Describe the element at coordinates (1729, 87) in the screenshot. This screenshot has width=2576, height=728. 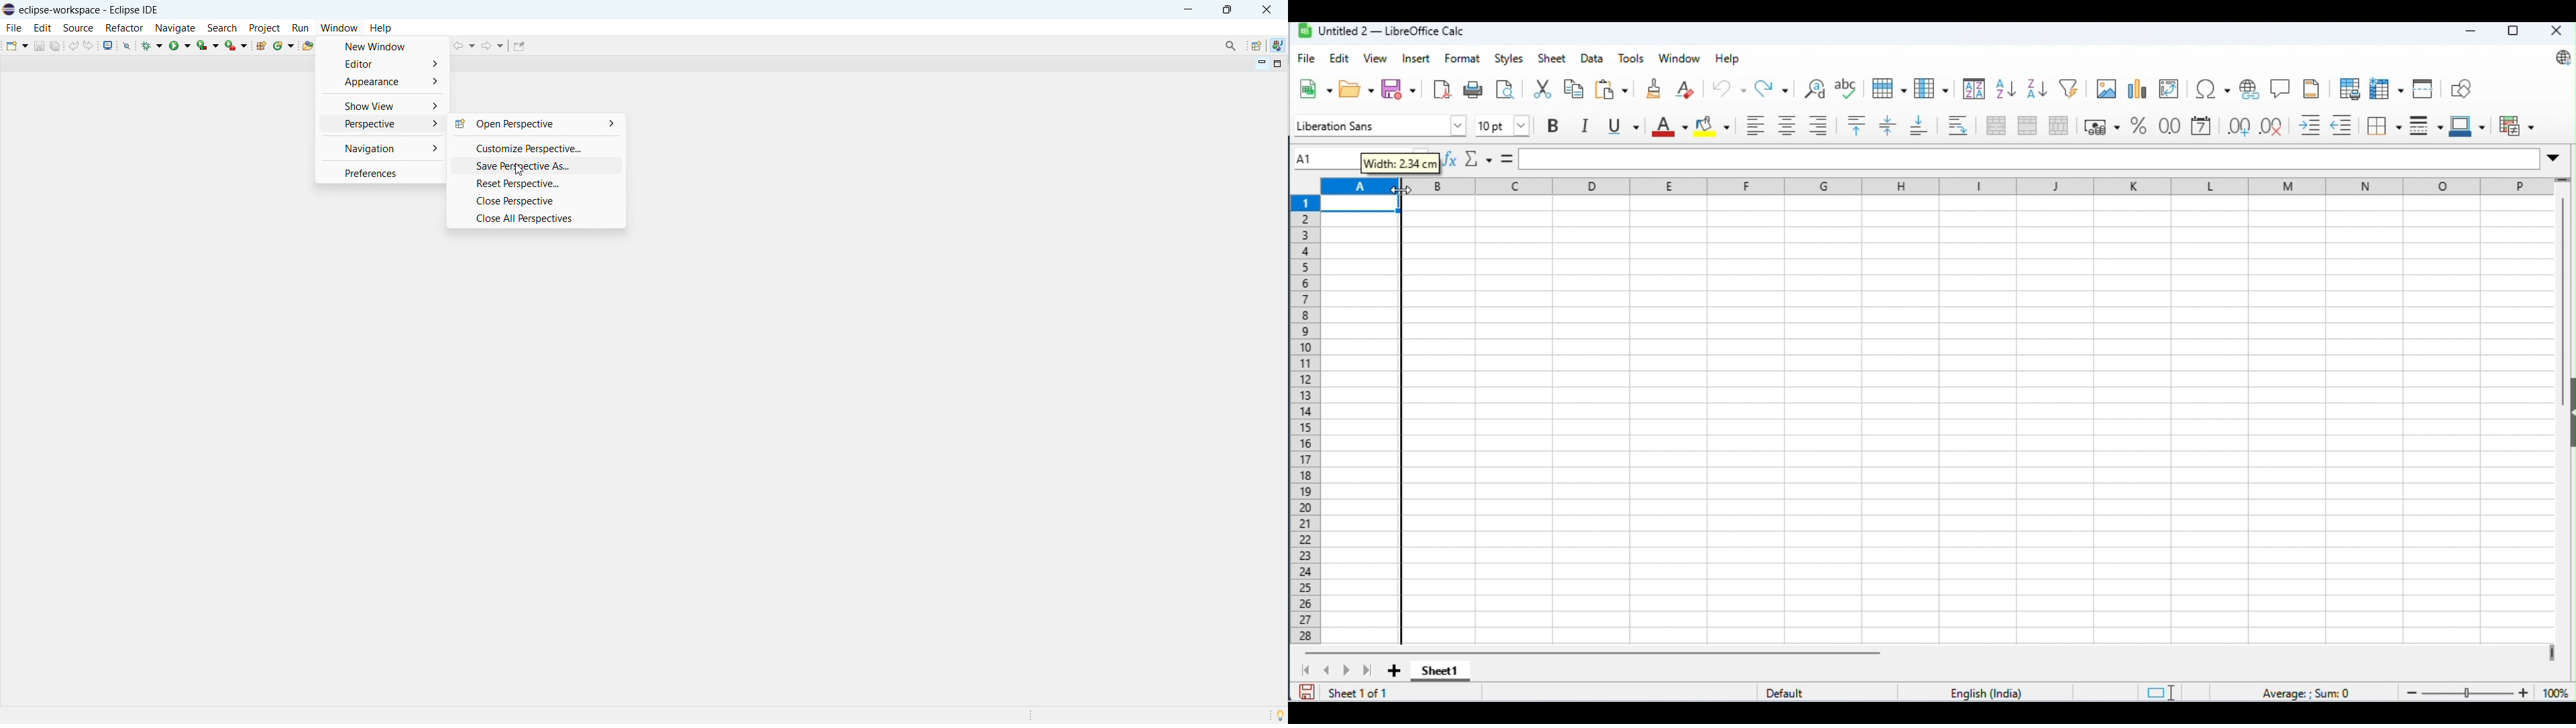
I see `undo` at that location.